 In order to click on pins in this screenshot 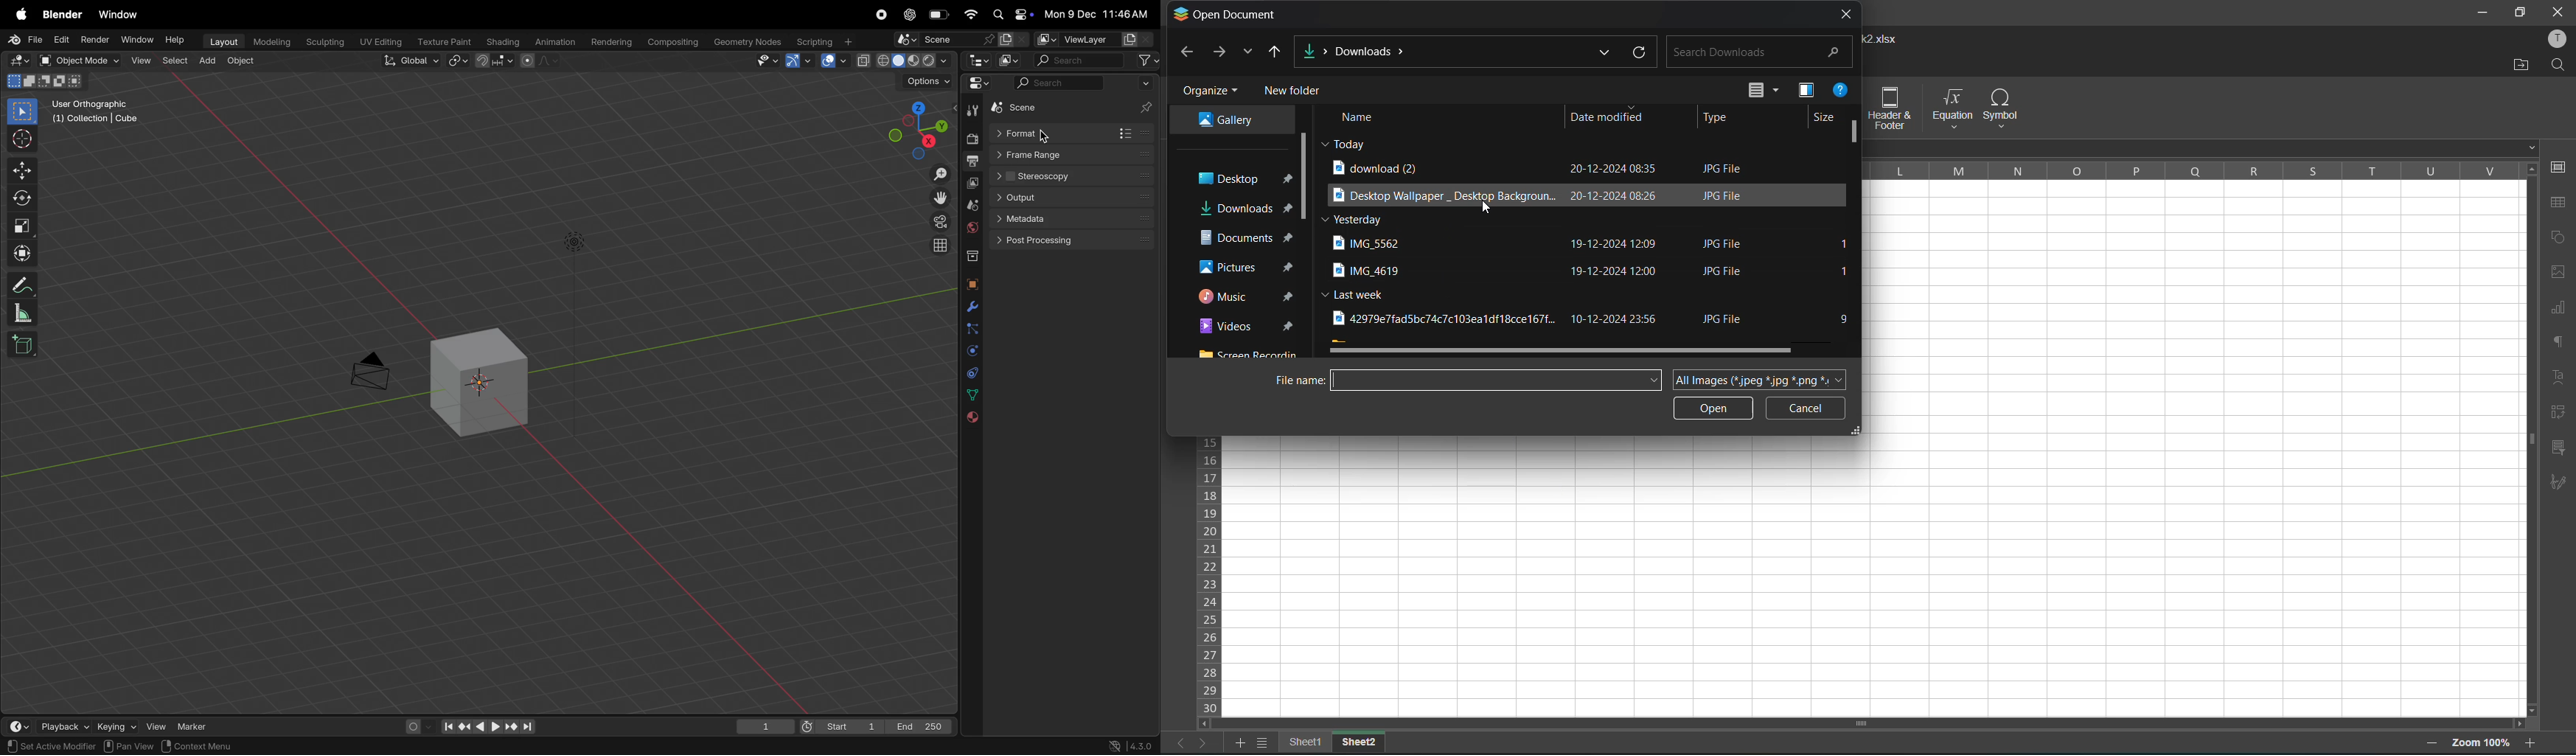, I will do `click(1145, 99)`.